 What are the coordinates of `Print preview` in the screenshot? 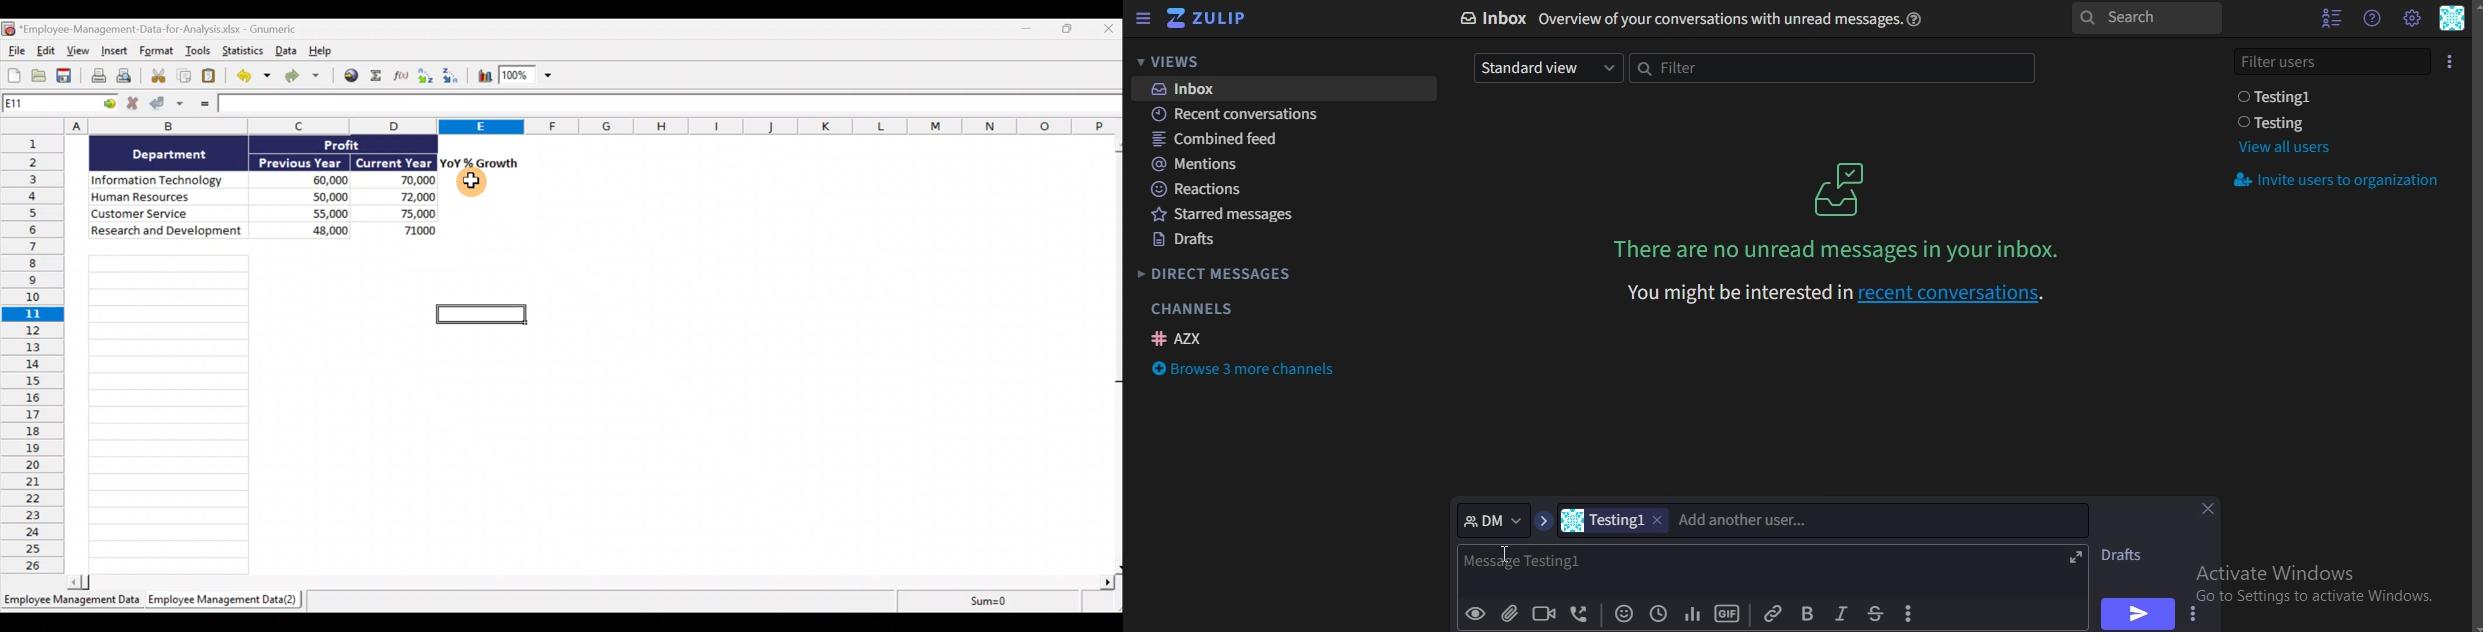 It's located at (125, 77).